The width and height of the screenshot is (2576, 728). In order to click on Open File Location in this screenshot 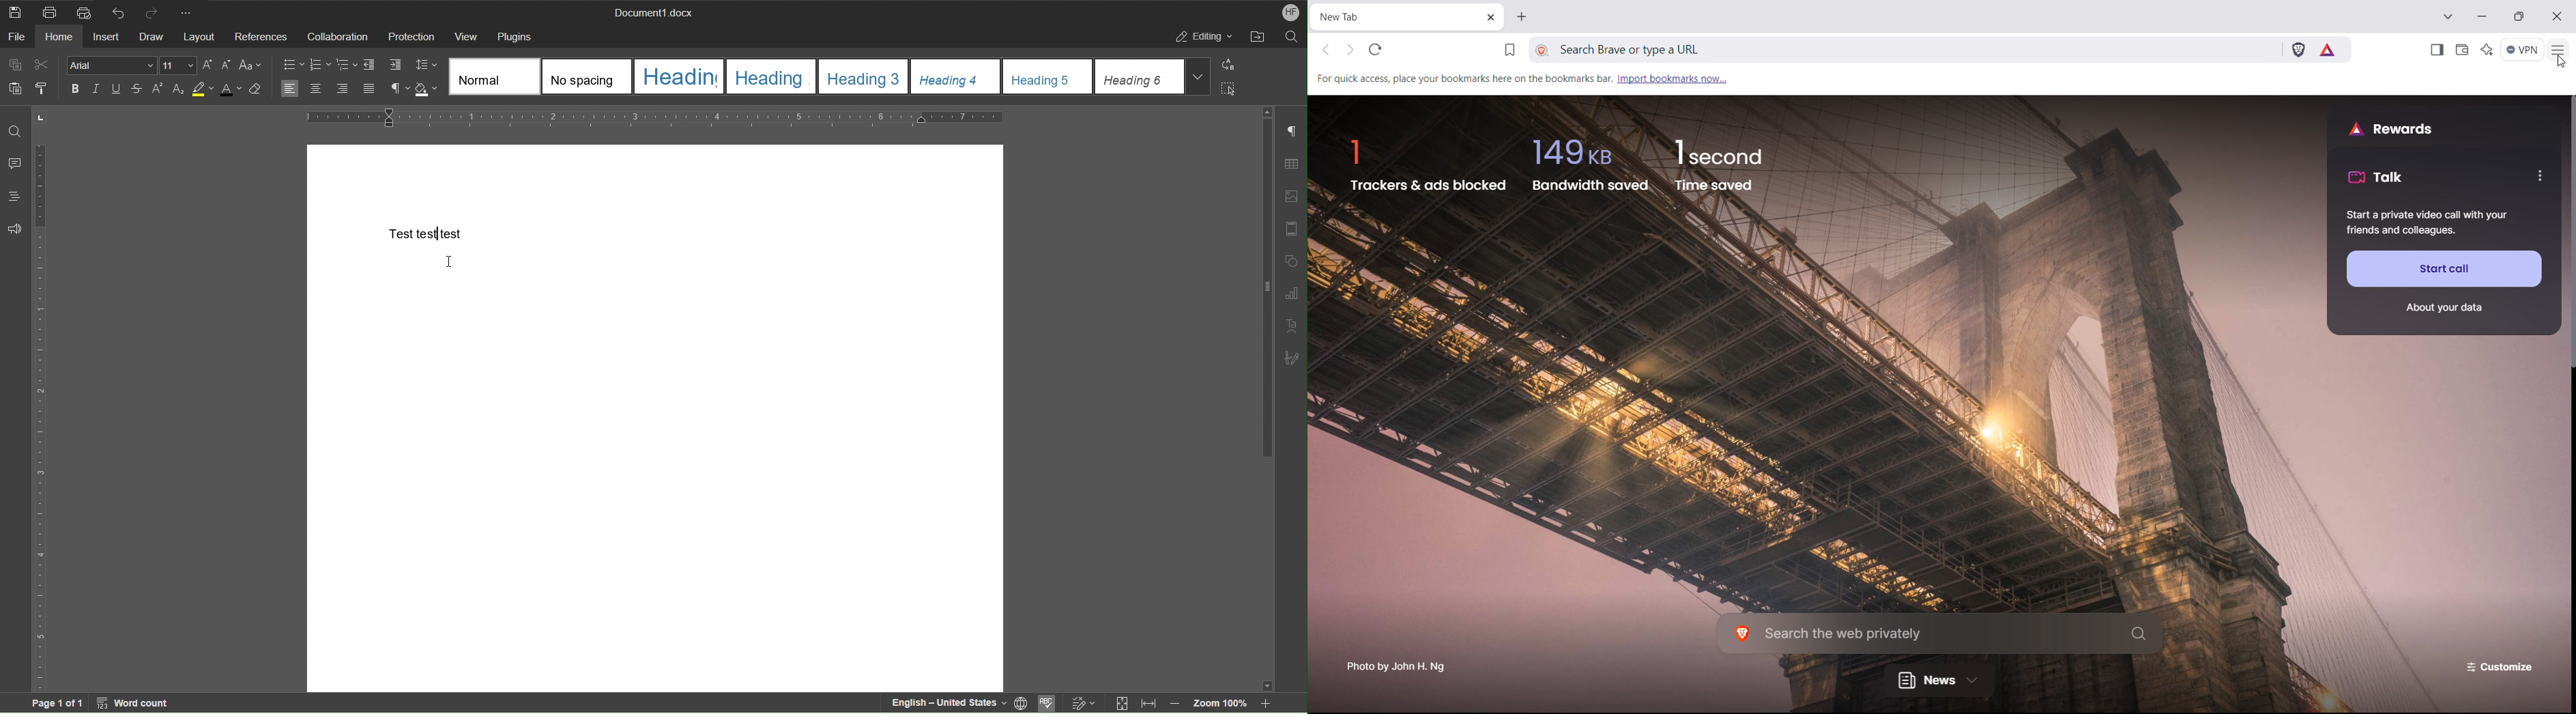, I will do `click(1256, 36)`.